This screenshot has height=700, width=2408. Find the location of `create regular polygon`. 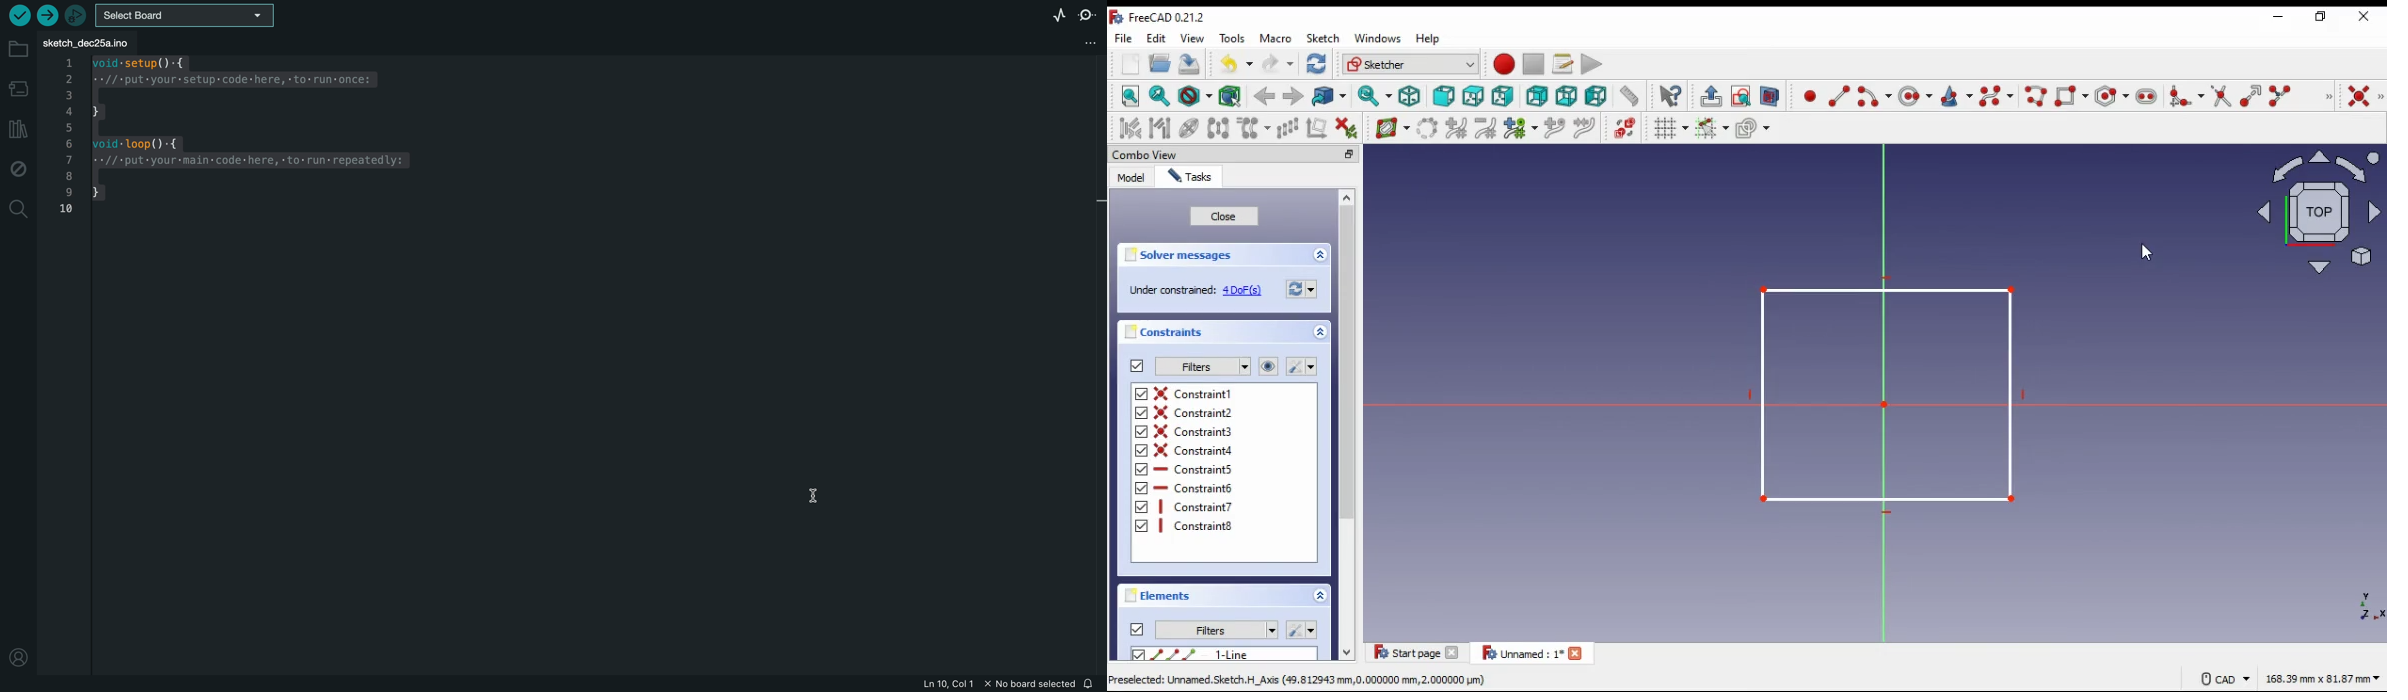

create regular polygon is located at coordinates (2110, 96).